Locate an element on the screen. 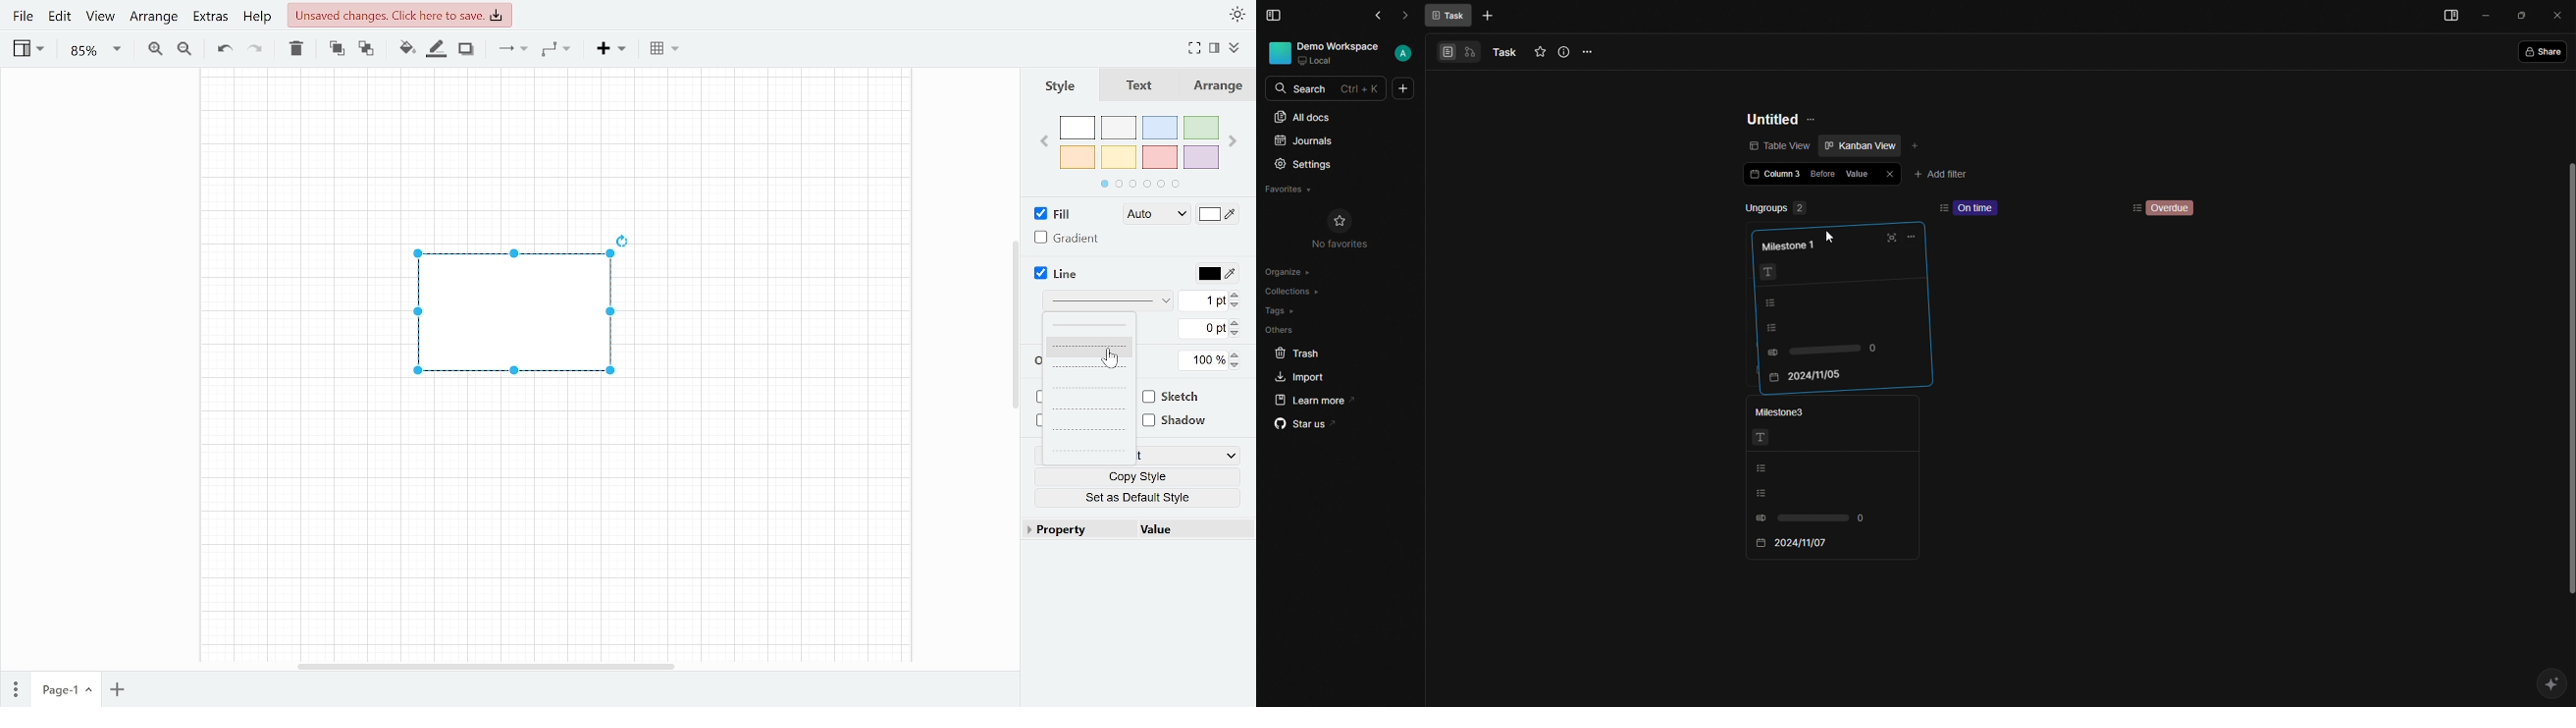 The image size is (2576, 728). Undo is located at coordinates (222, 49).